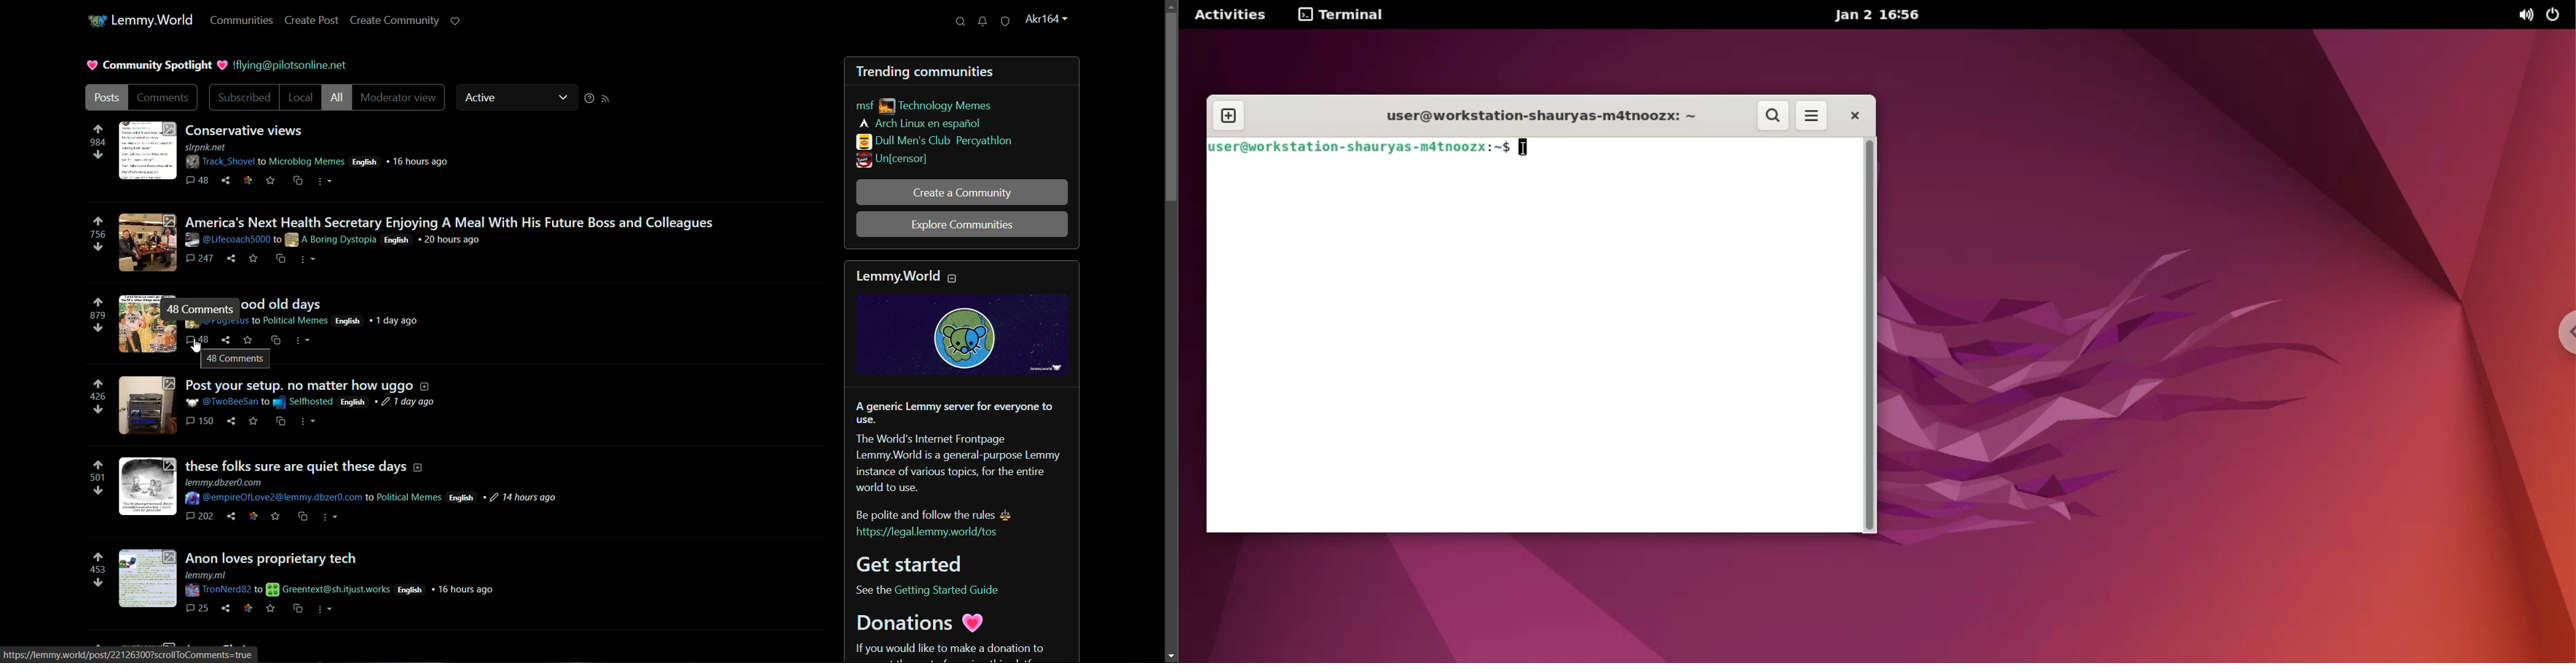 The image size is (2576, 672). I want to click on technology memes, so click(941, 106).